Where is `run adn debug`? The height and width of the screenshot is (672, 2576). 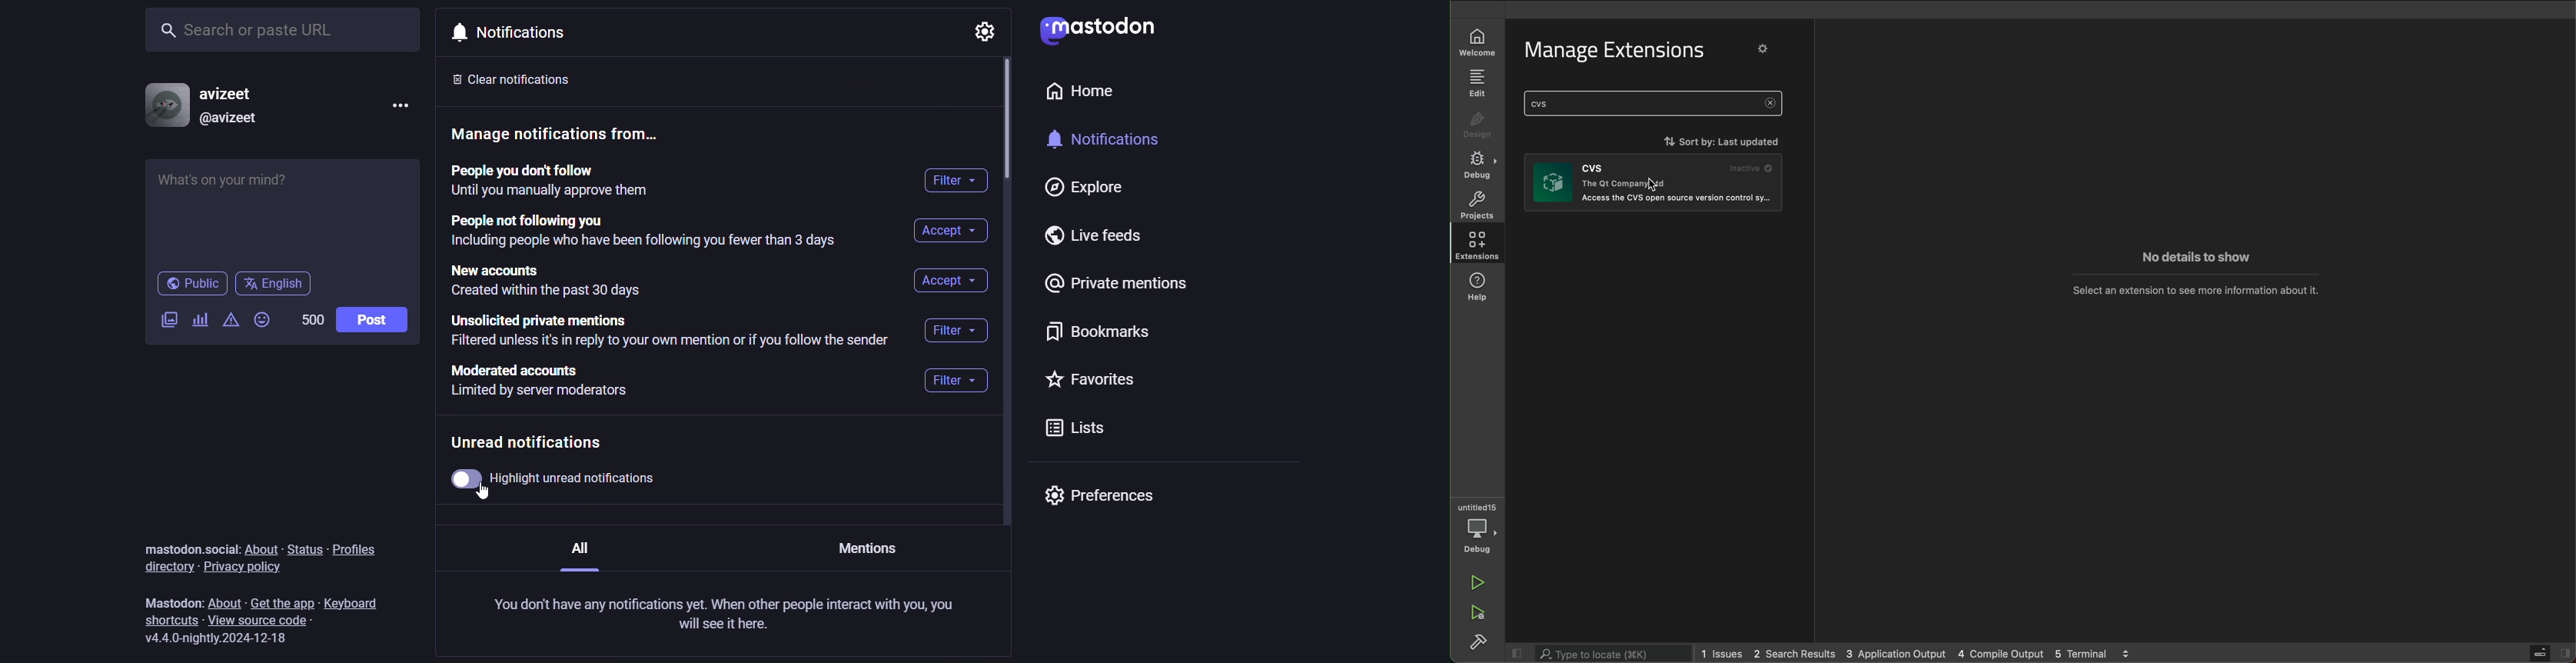
run adn debug is located at coordinates (1477, 613).